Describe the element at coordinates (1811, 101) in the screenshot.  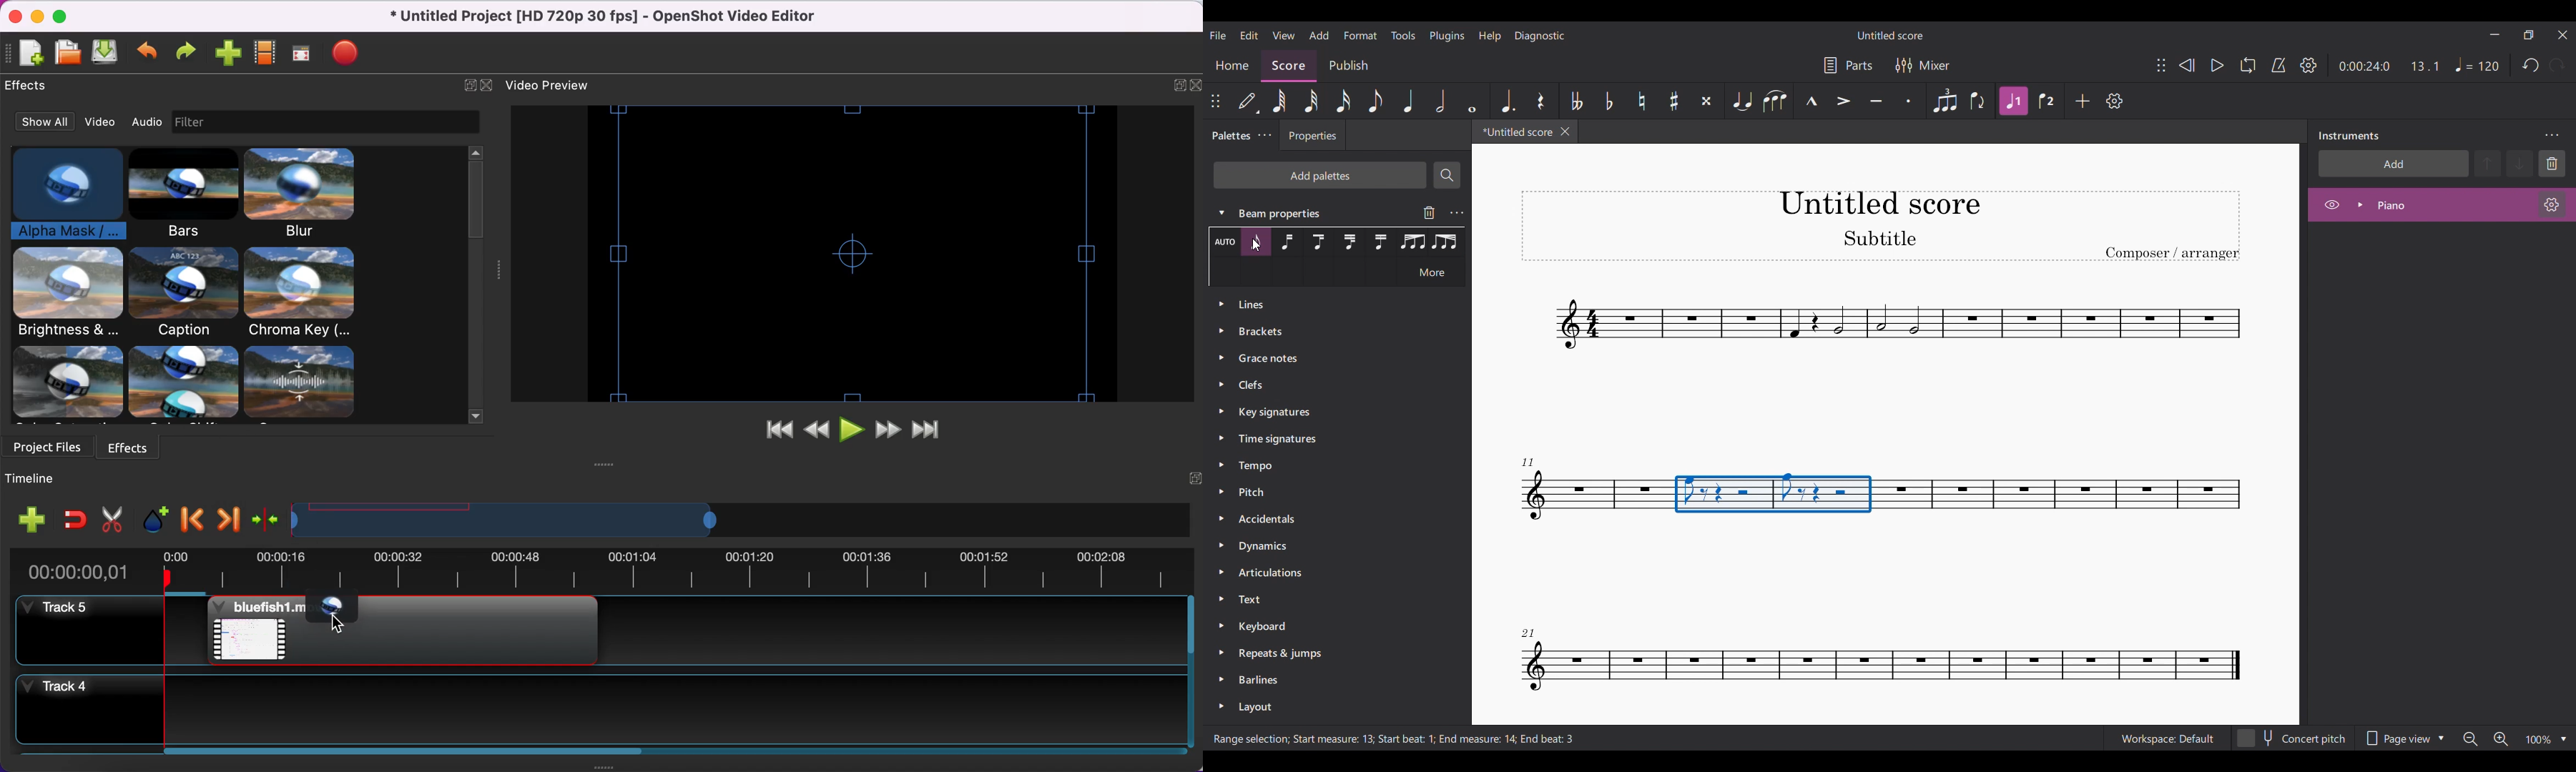
I see `Marcato` at that location.